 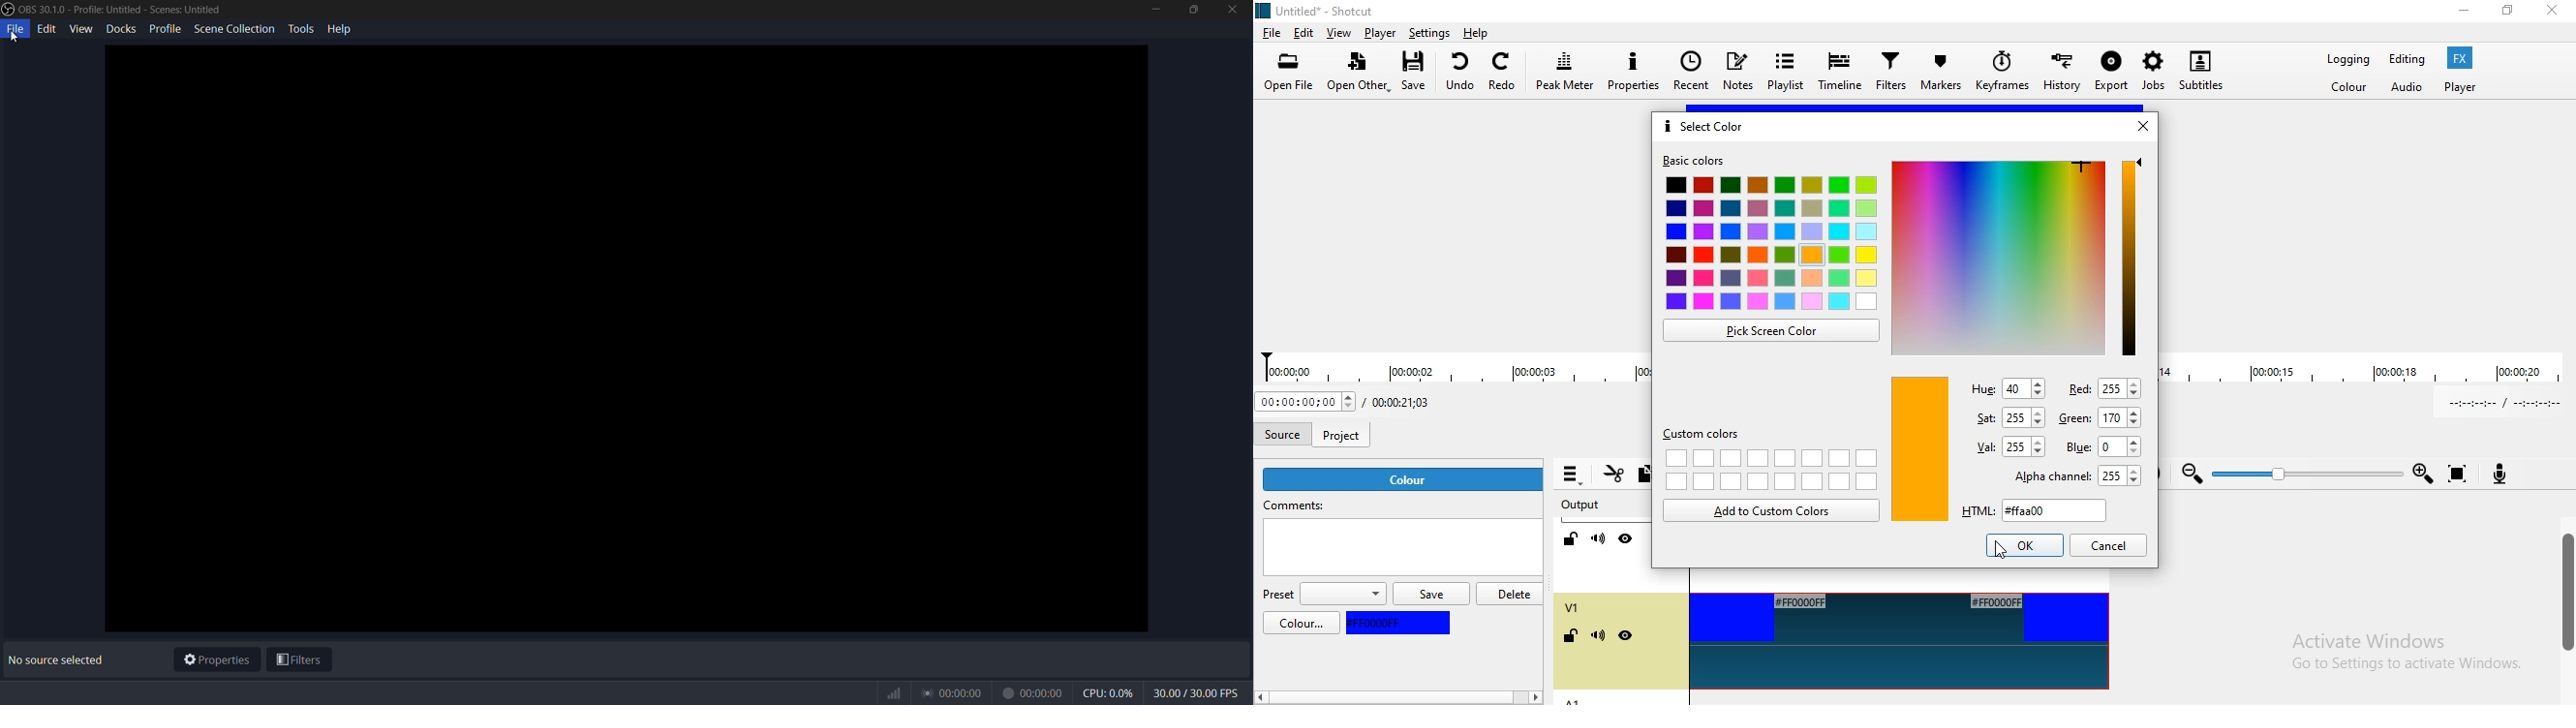 What do you see at coordinates (1356, 73) in the screenshot?
I see `Open other ` at bounding box center [1356, 73].